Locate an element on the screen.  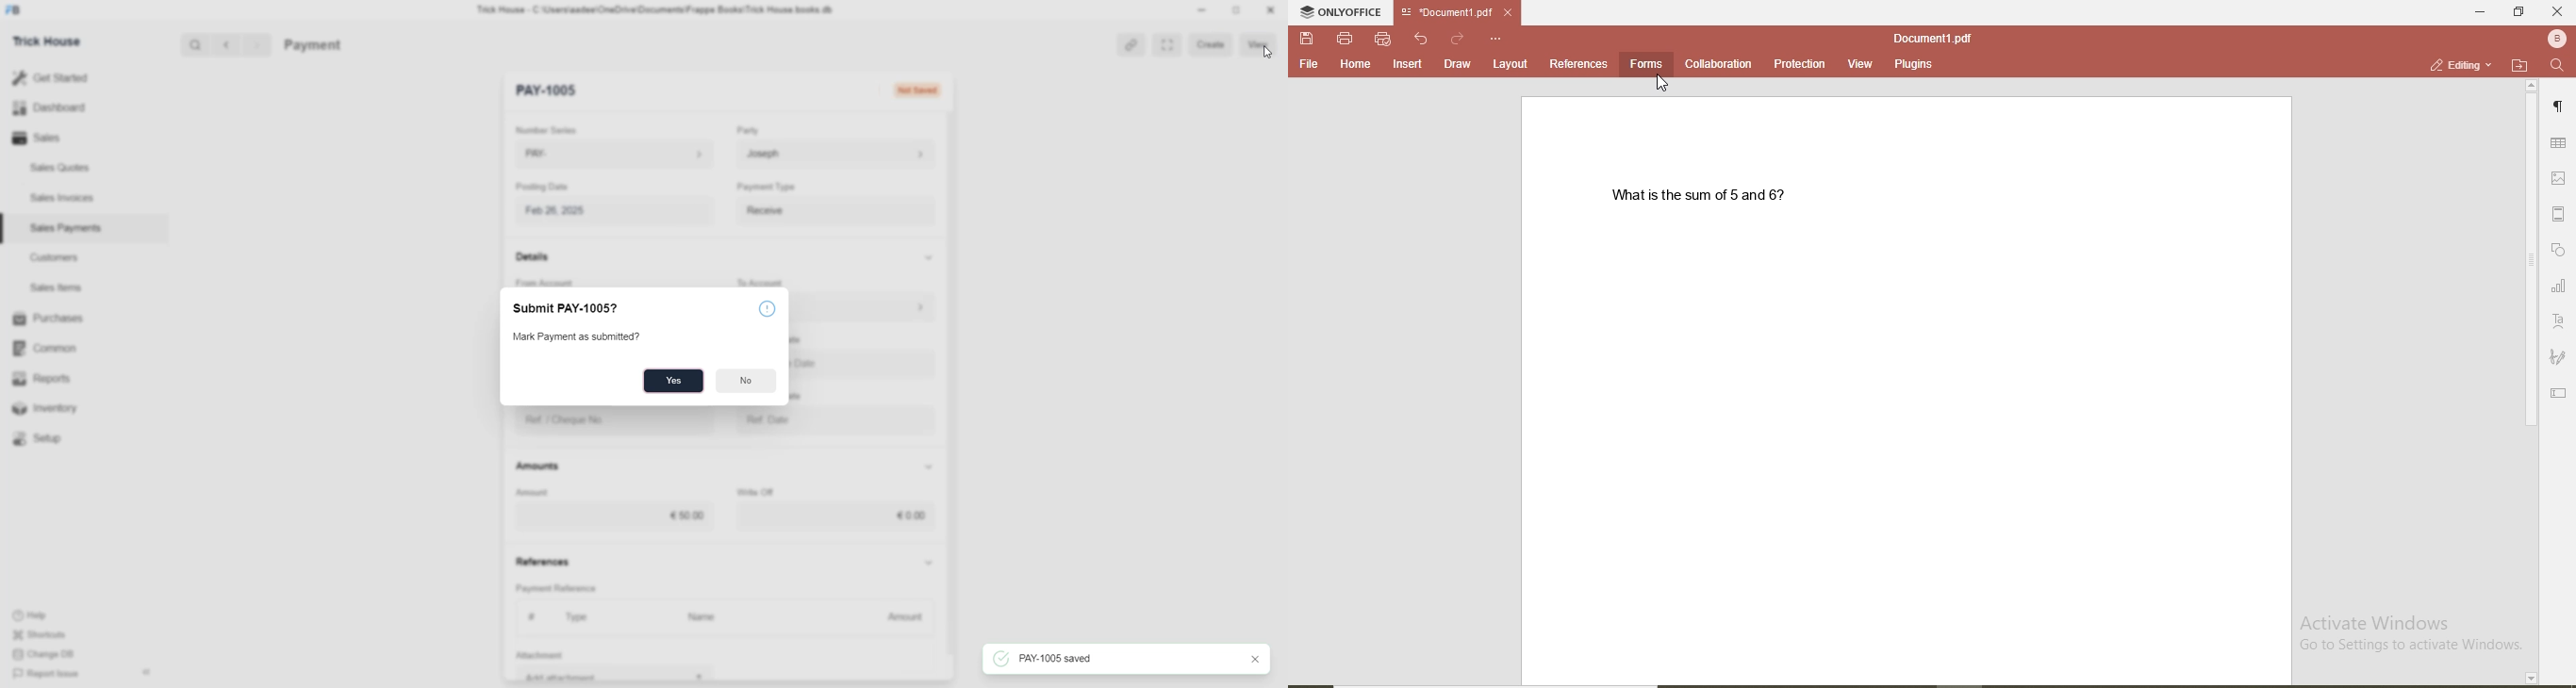
Amount is located at coordinates (533, 493).